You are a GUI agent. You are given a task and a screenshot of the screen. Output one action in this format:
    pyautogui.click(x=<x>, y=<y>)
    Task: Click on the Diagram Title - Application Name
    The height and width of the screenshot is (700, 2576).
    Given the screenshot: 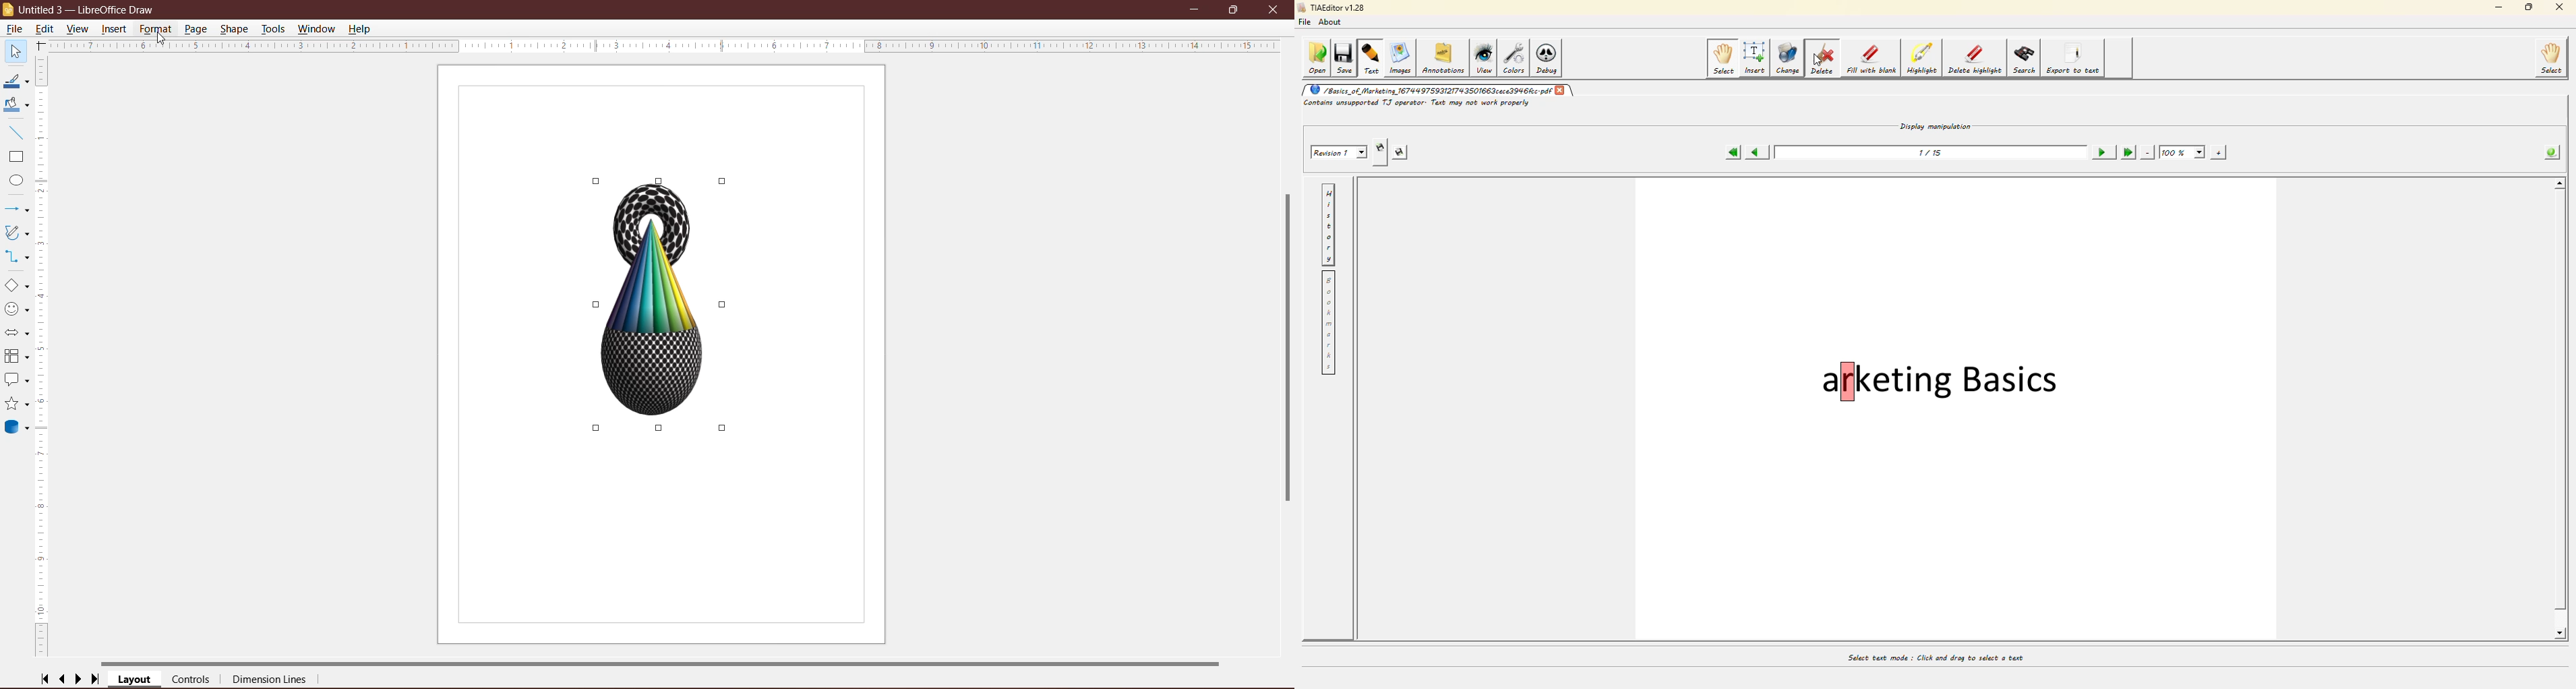 What is the action you would take?
    pyautogui.click(x=90, y=9)
    